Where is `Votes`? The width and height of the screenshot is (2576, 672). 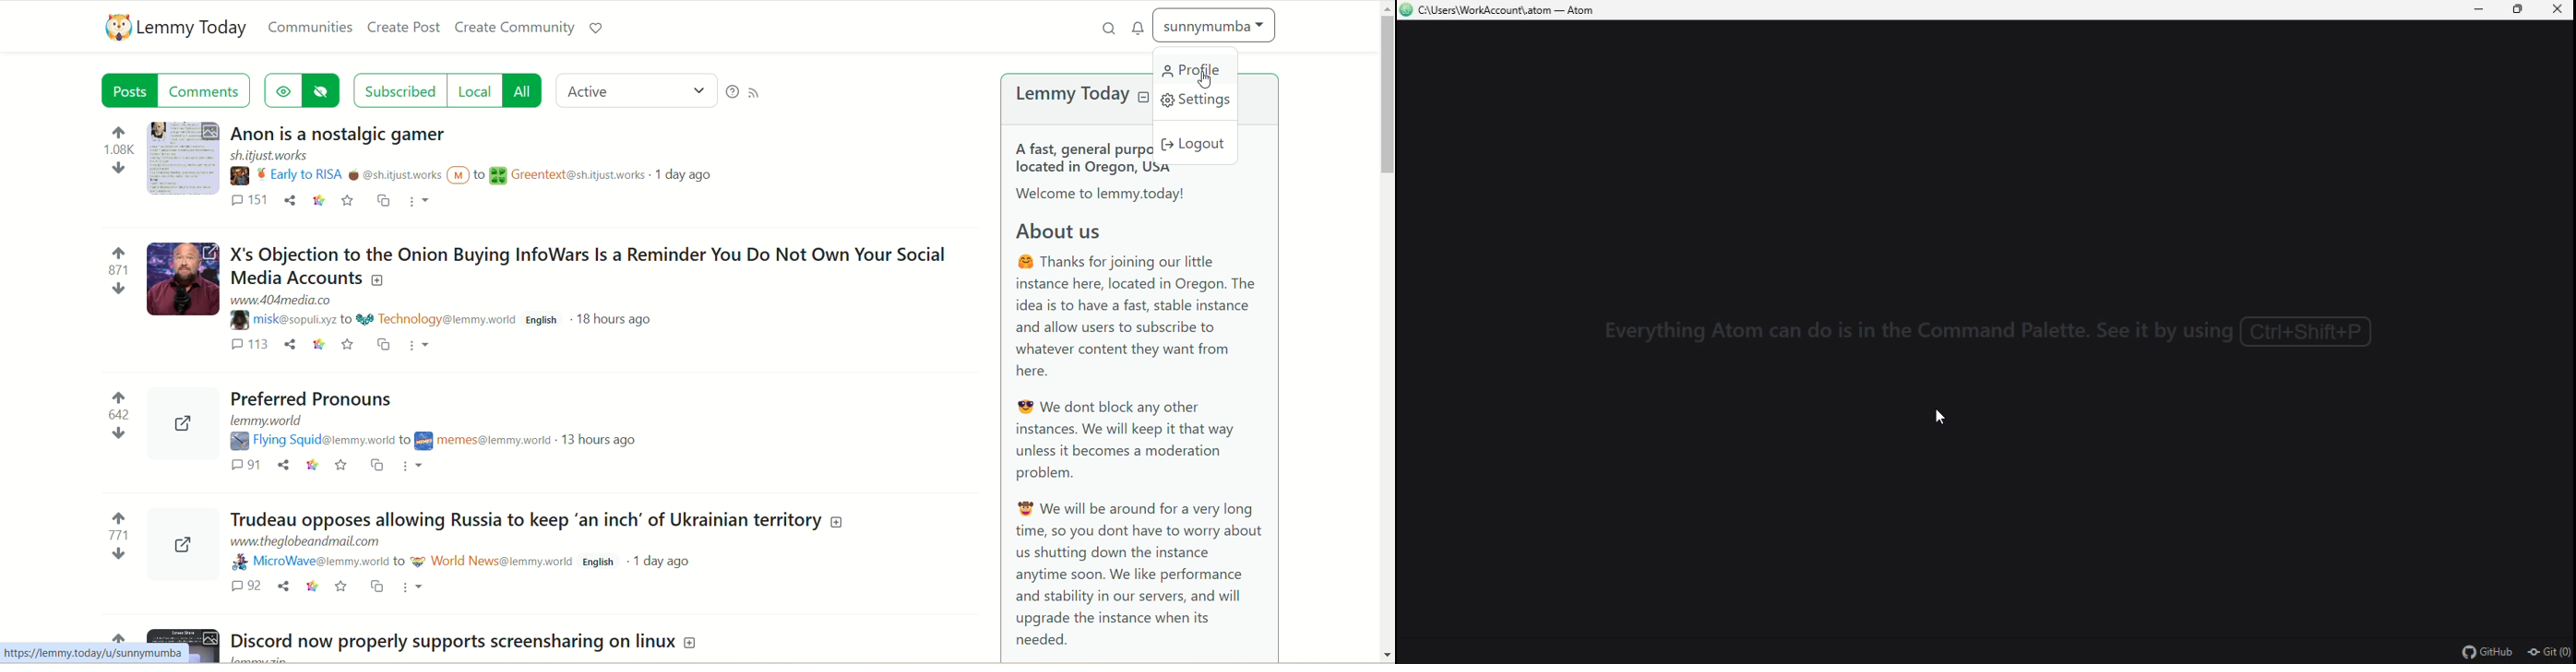
Votes is located at coordinates (116, 542).